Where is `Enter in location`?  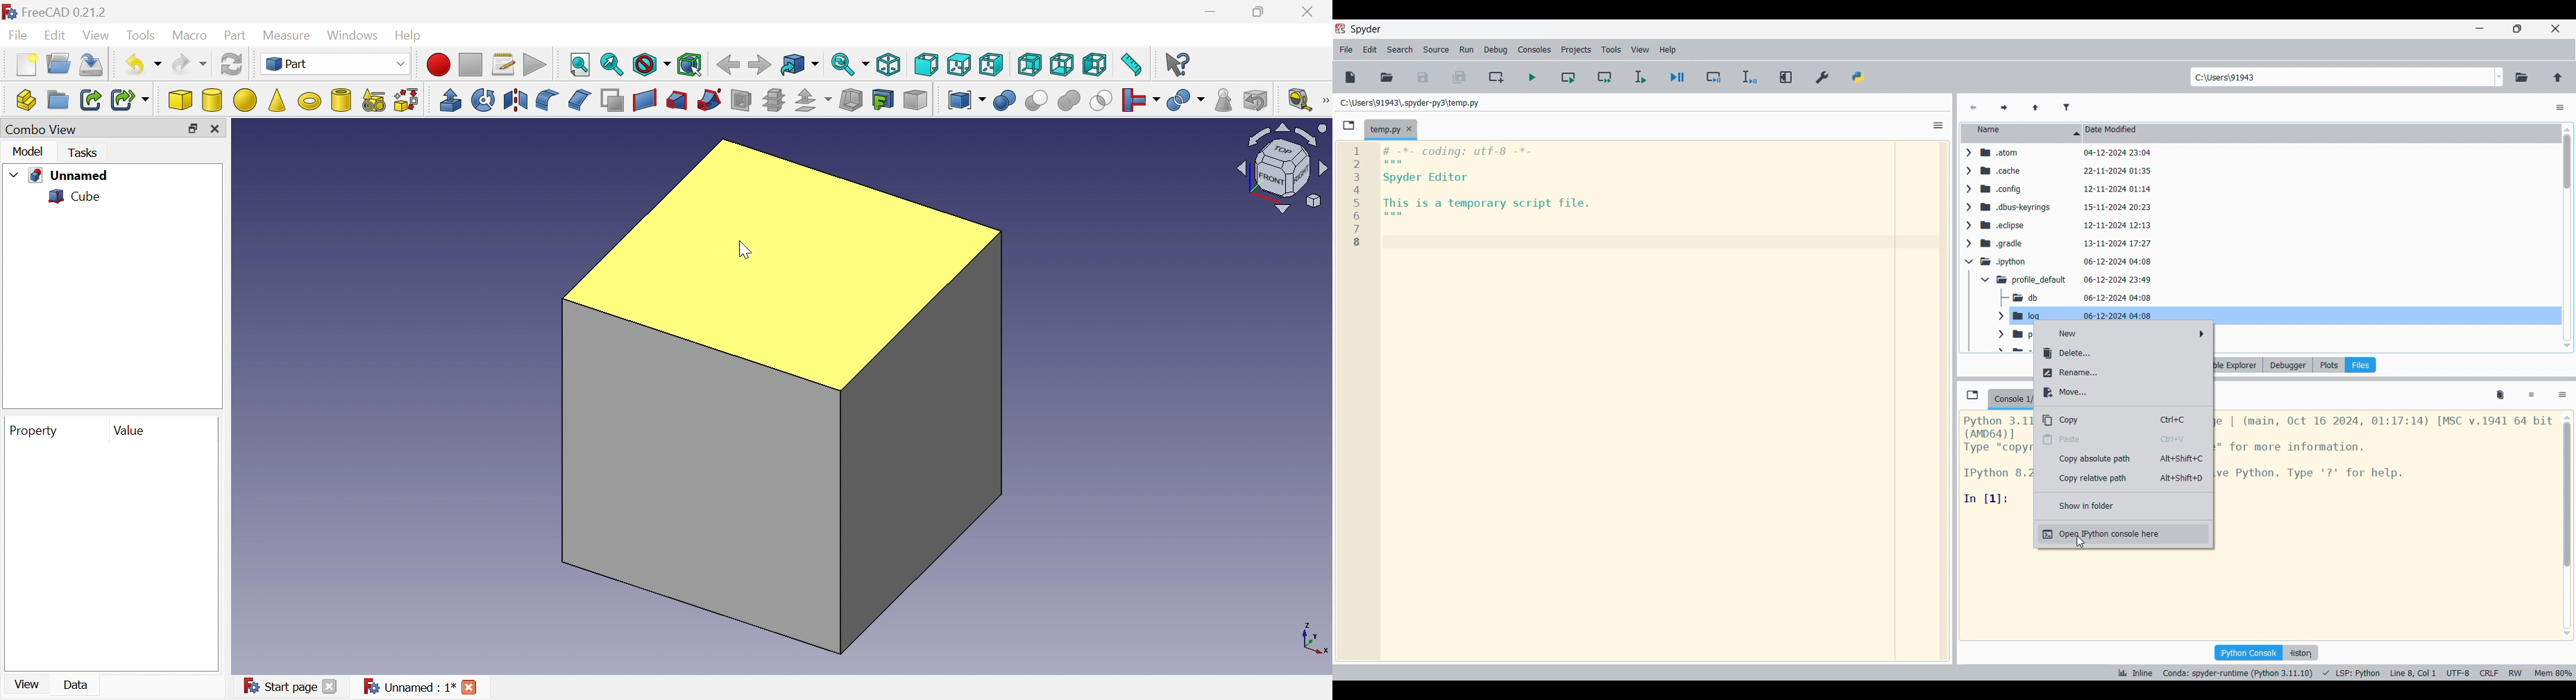 Enter in location is located at coordinates (2341, 77).